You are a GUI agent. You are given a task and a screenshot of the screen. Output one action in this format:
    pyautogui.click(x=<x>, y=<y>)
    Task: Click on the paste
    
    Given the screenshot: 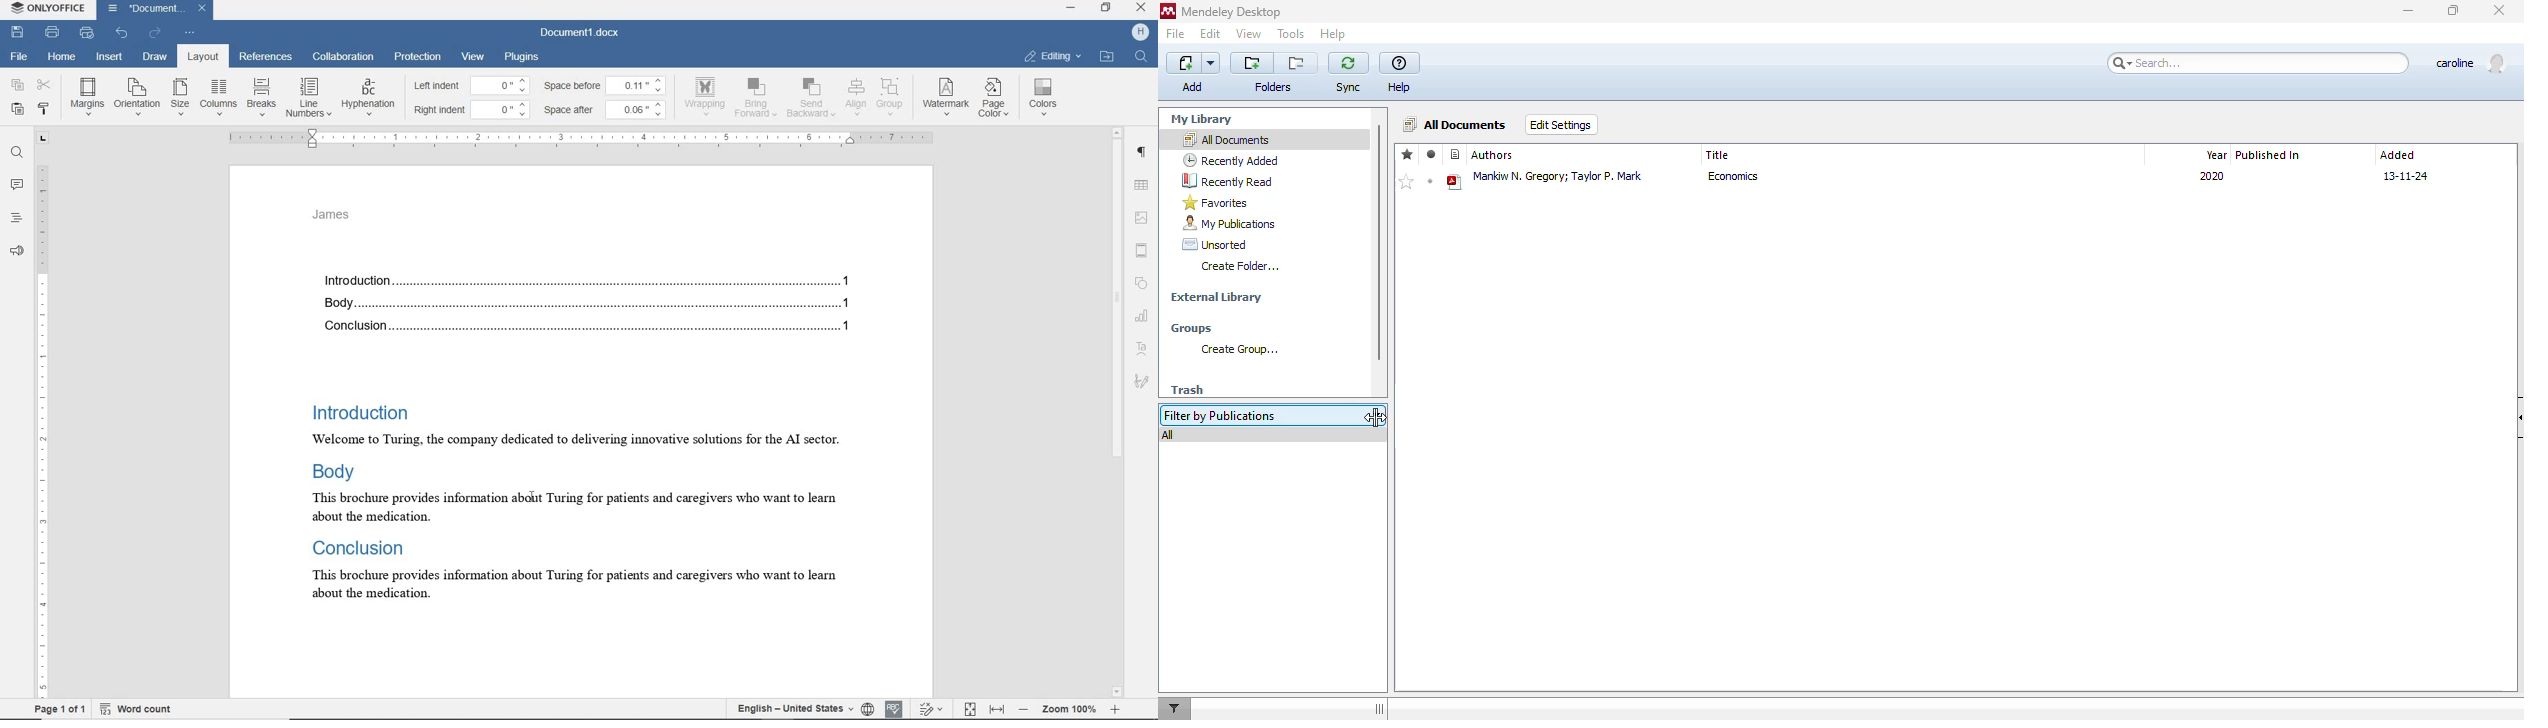 What is the action you would take?
    pyautogui.click(x=17, y=109)
    